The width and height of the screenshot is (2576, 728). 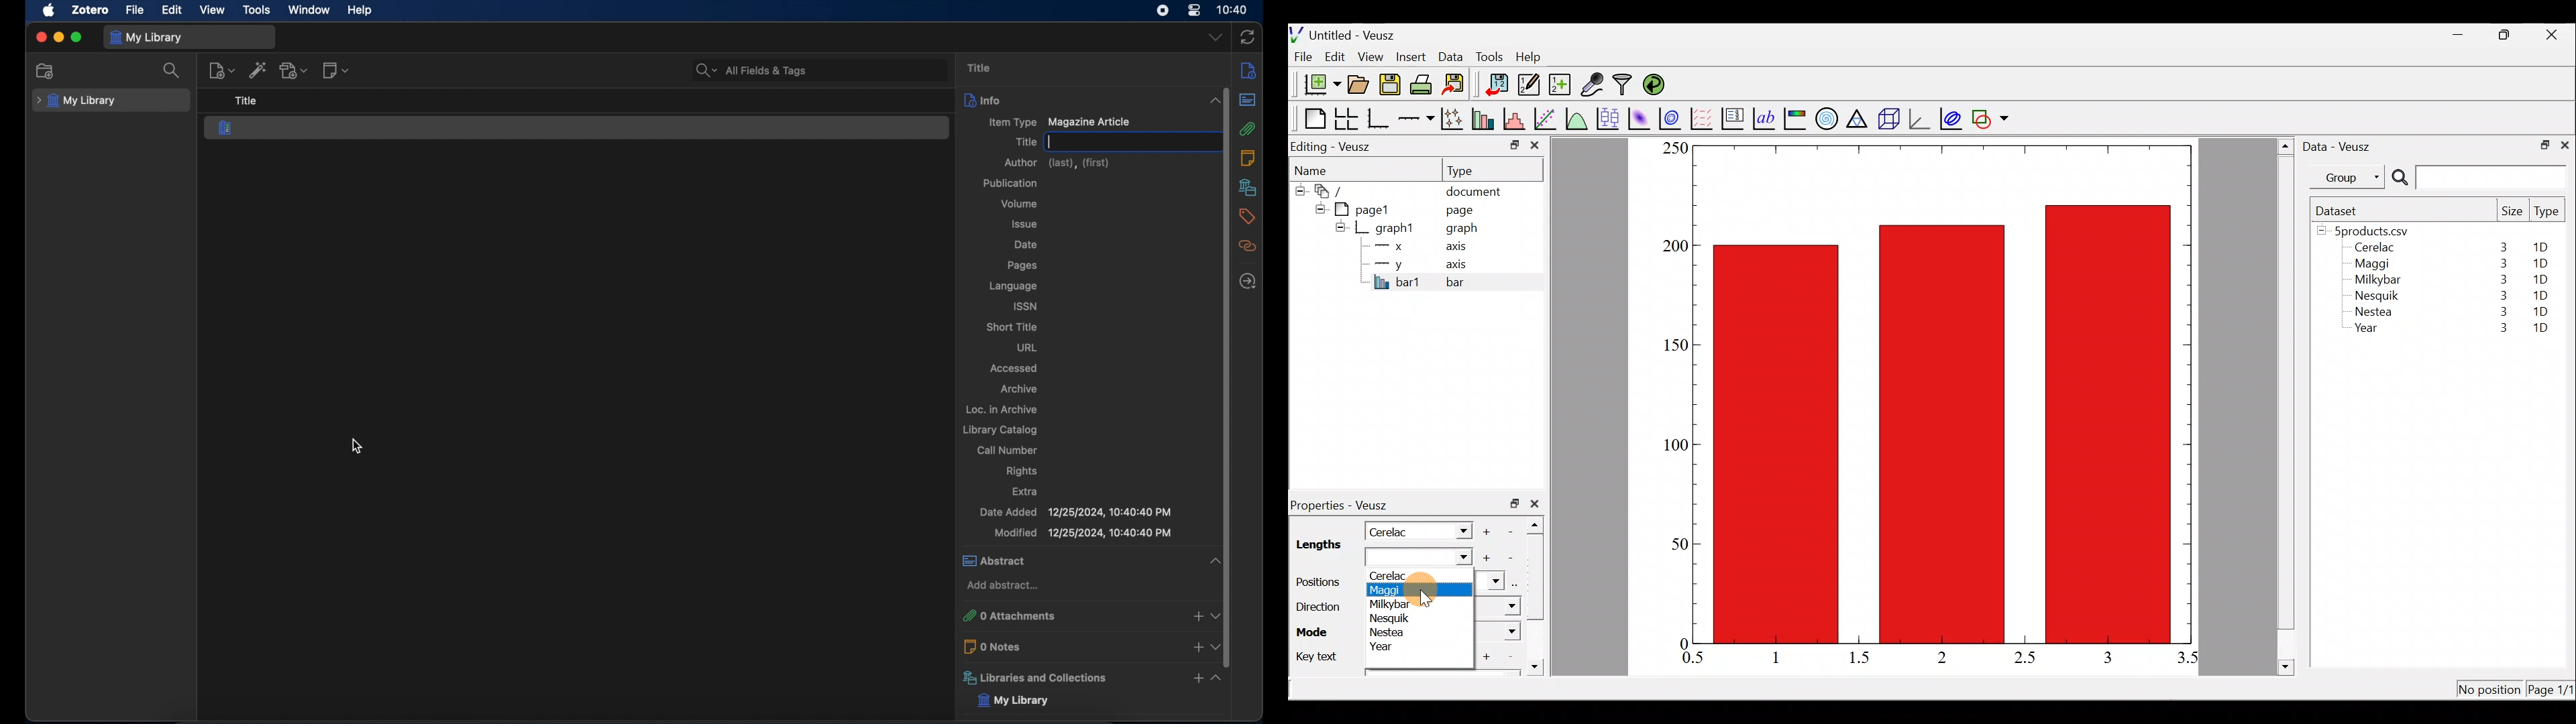 I want to click on scroll bar, so click(x=1539, y=593).